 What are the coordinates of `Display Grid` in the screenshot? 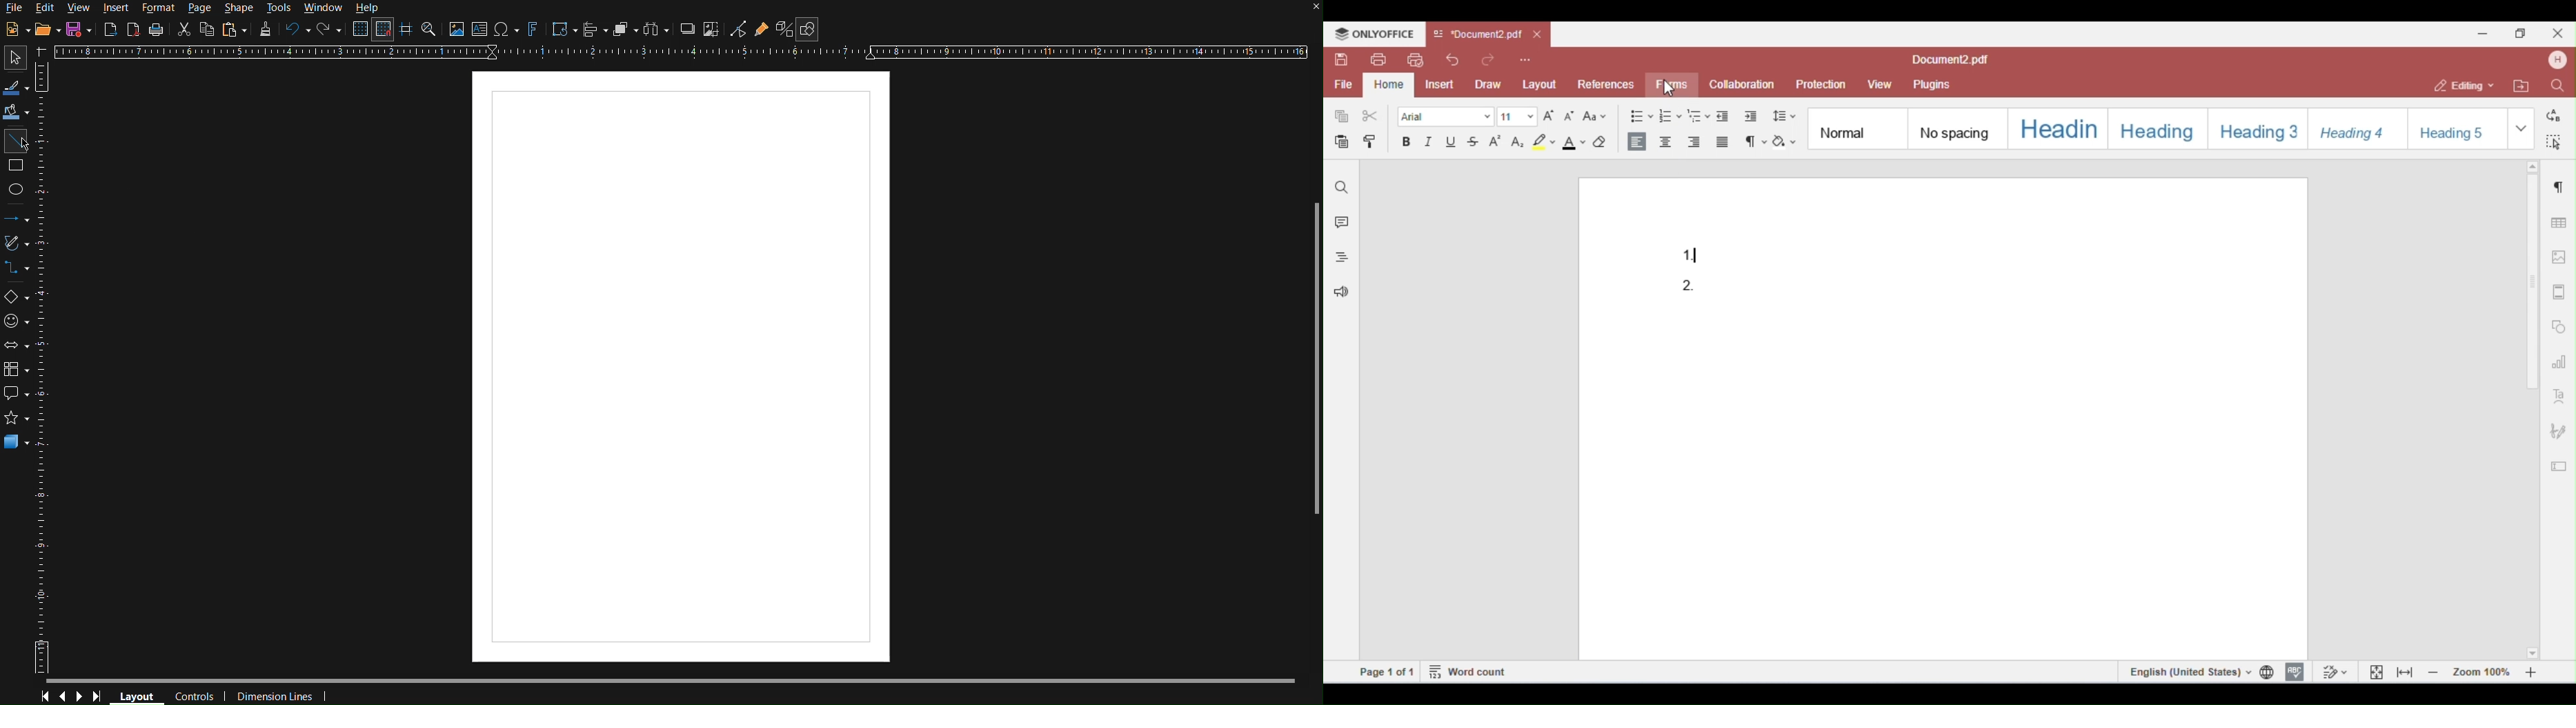 It's located at (359, 29).